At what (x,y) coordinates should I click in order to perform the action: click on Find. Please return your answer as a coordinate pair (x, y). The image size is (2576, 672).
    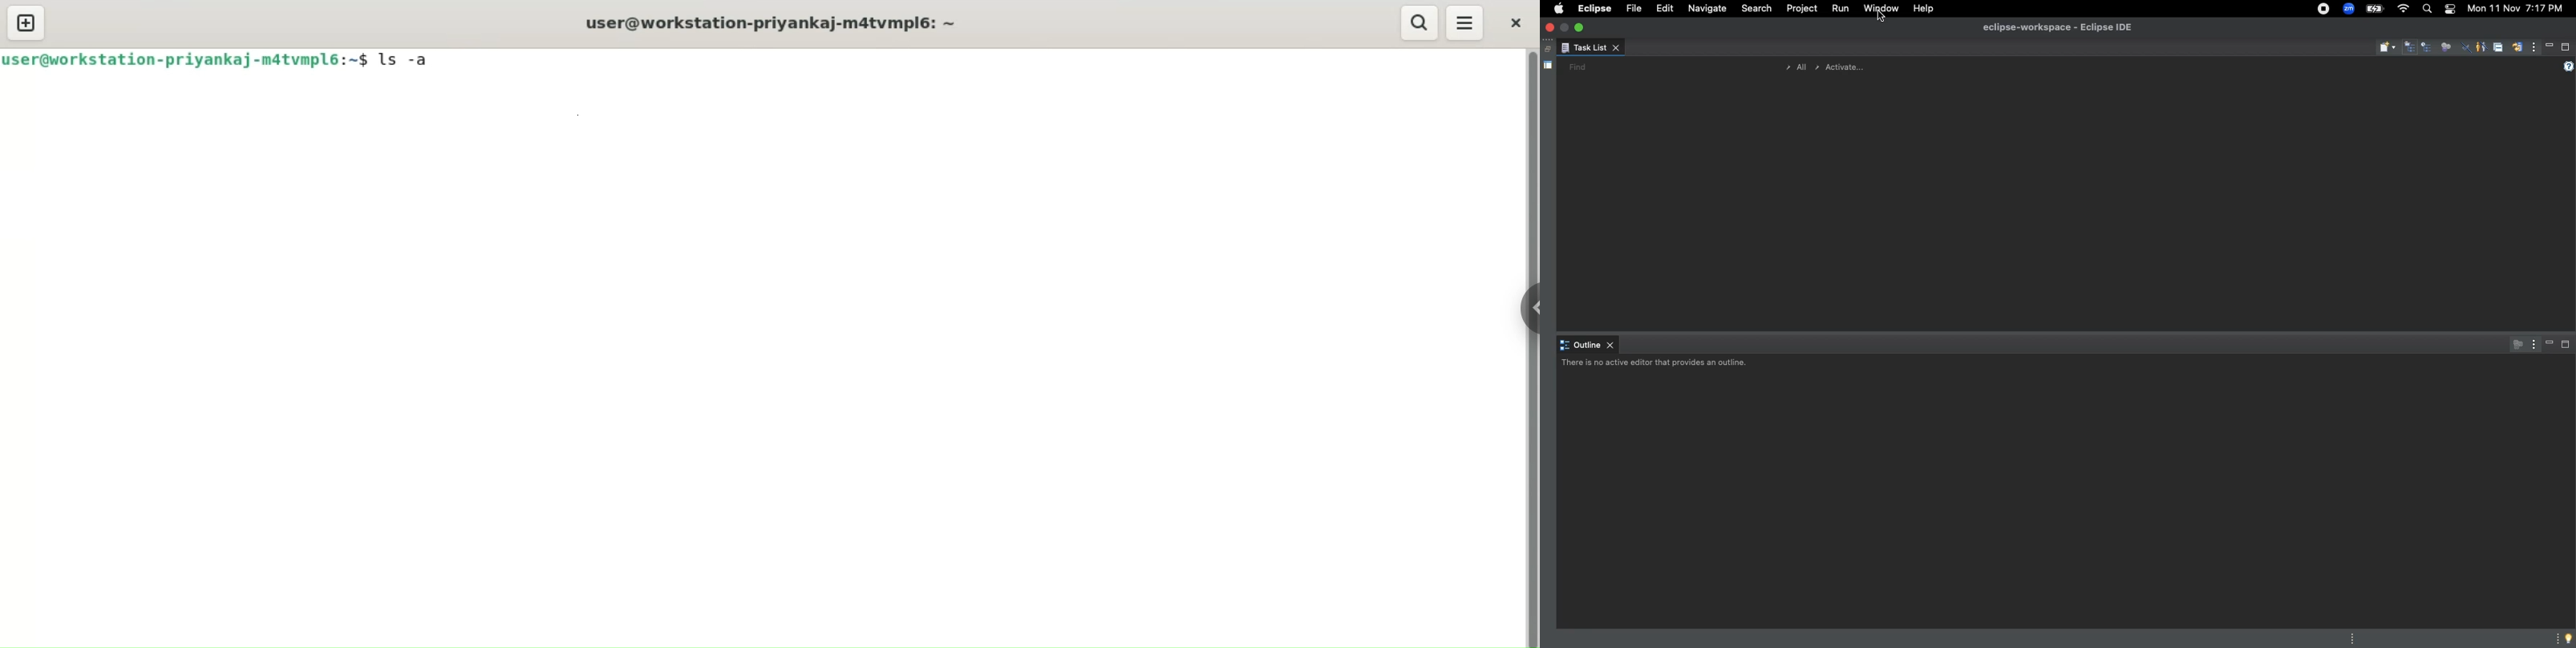
    Looking at the image, I should click on (1577, 67).